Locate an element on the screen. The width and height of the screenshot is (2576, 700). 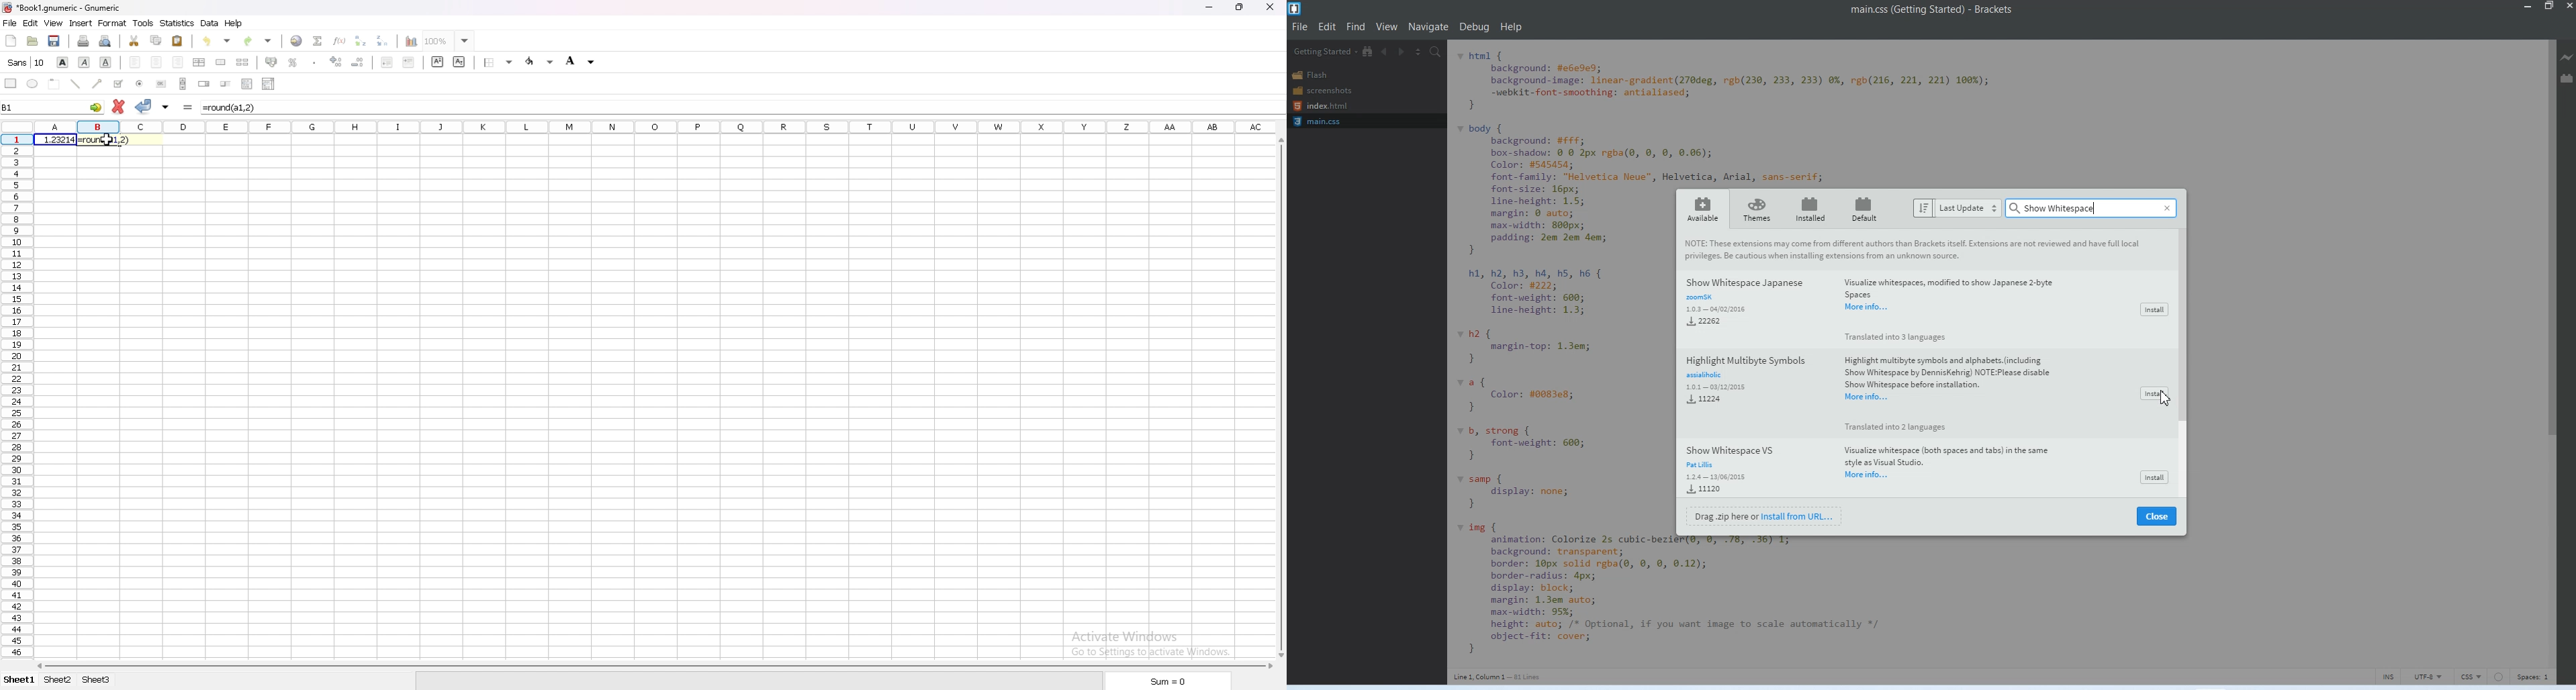
arrowed line is located at coordinates (97, 83).